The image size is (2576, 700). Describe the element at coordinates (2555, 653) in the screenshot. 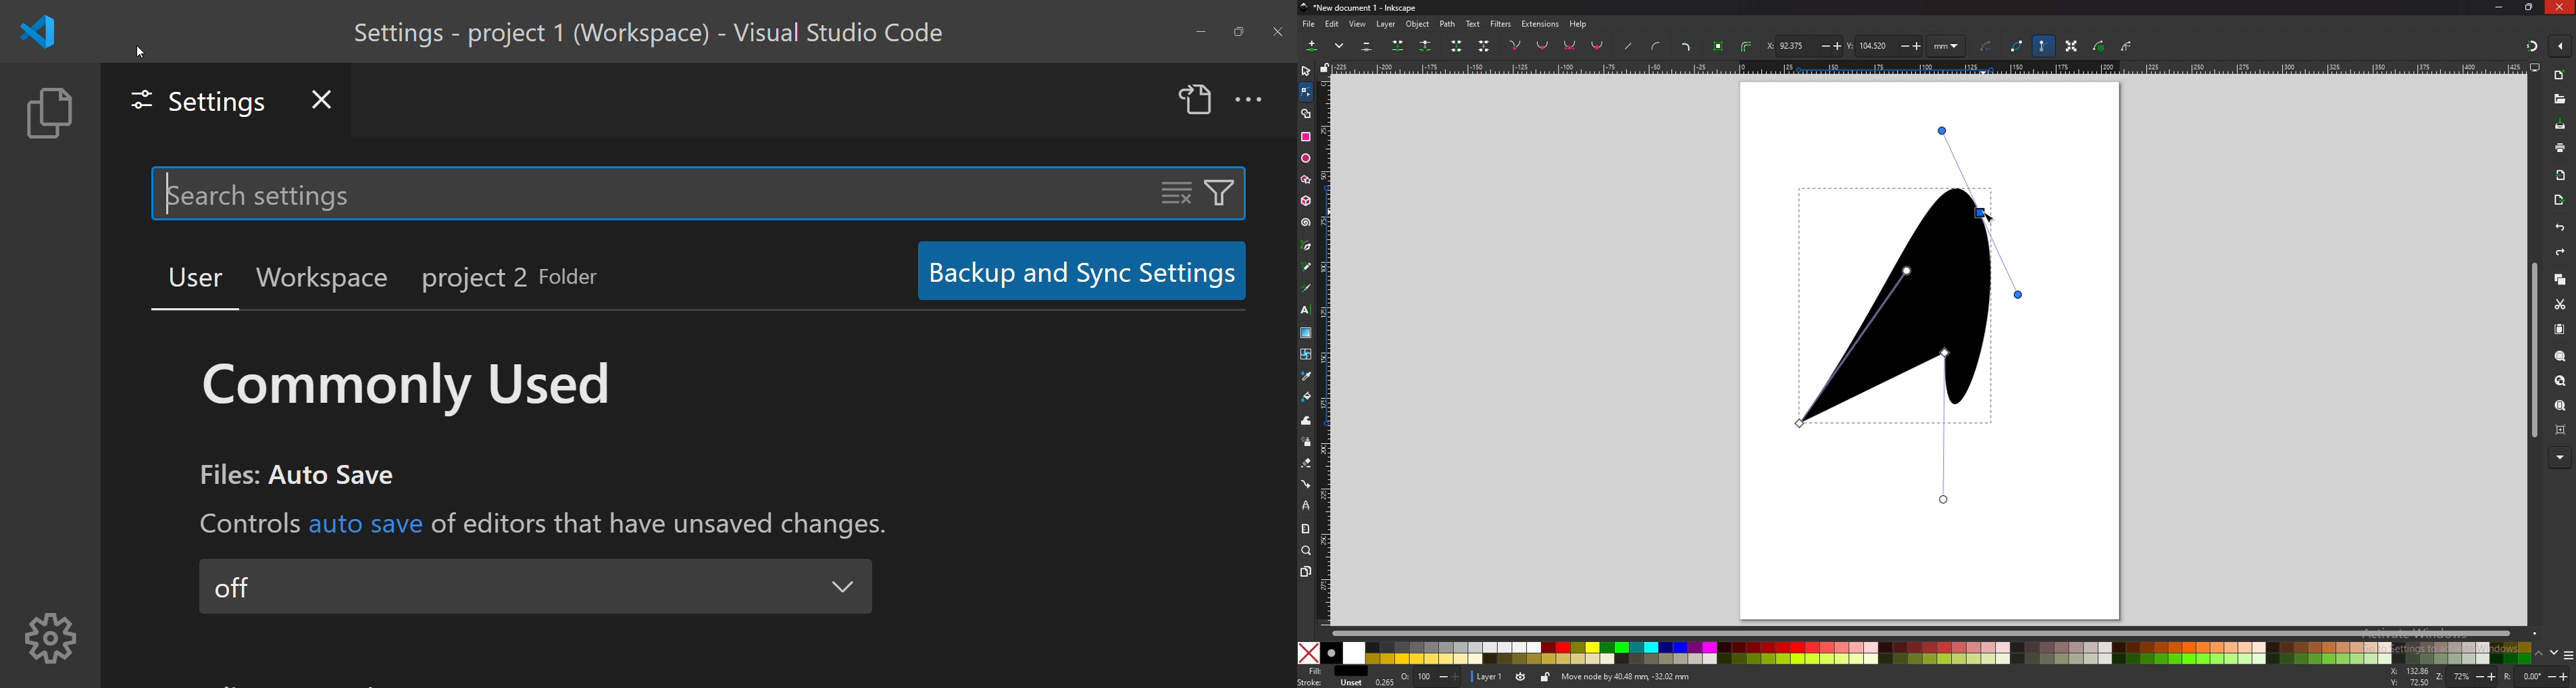

I see `down` at that location.